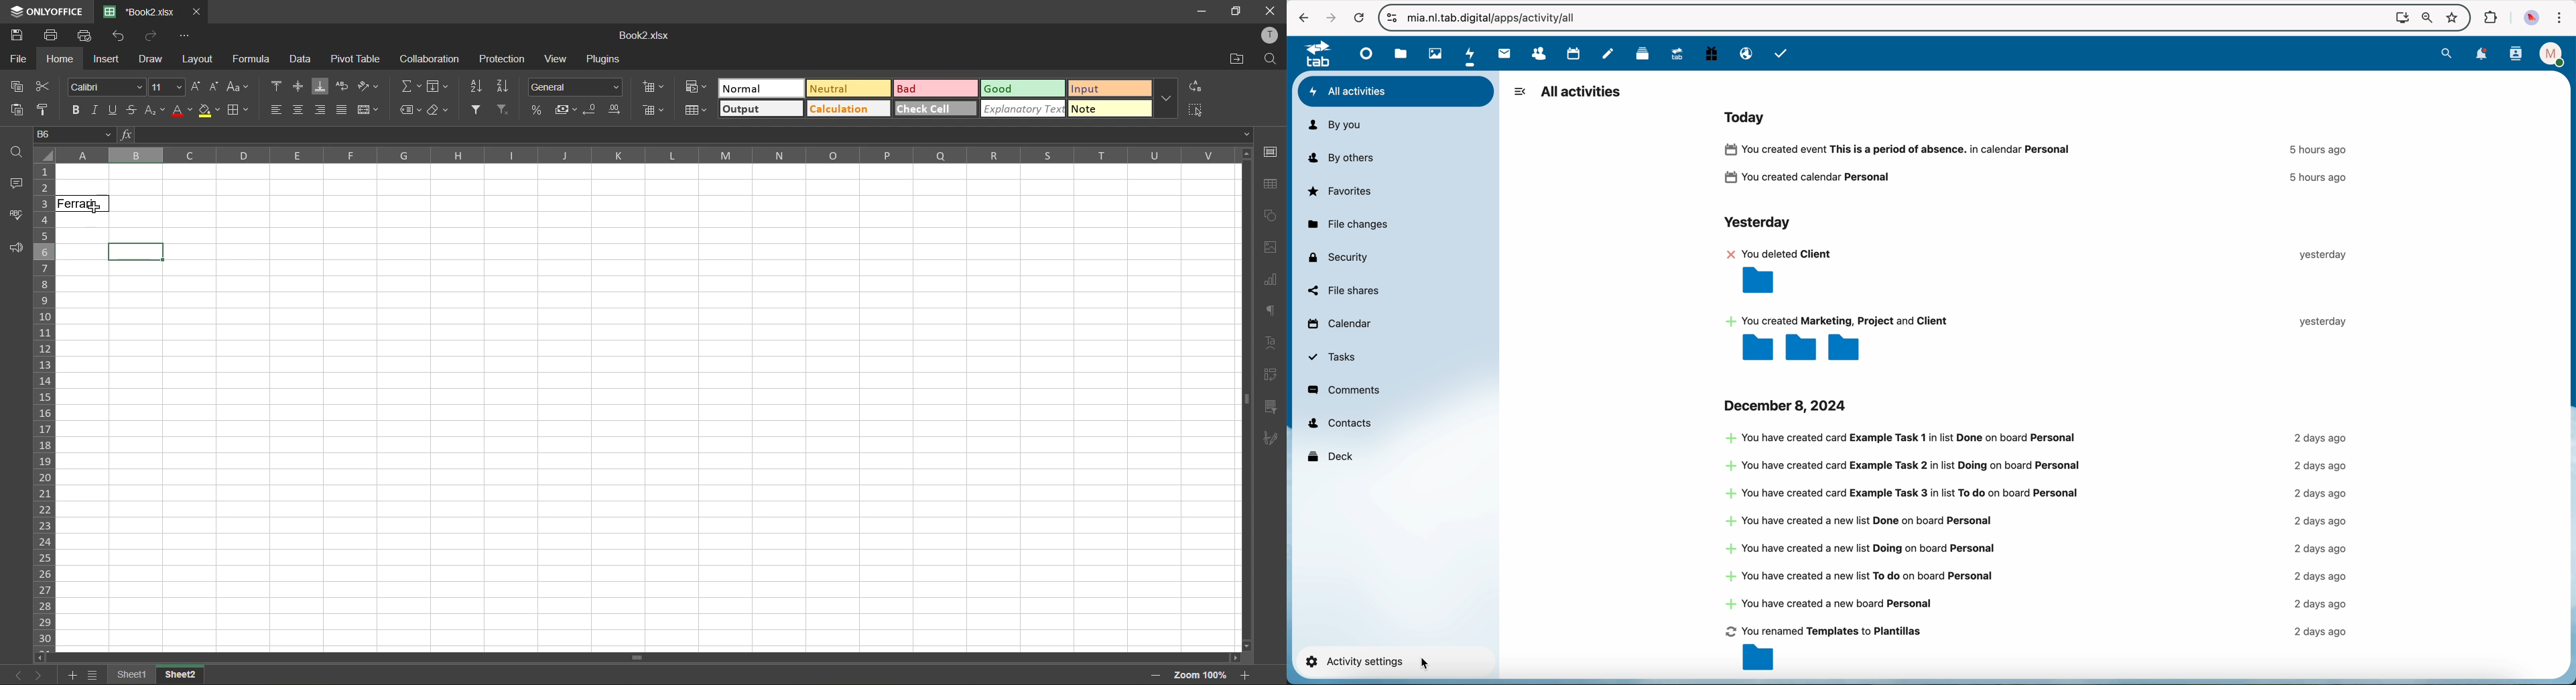 Image resolution: width=2576 pixels, height=700 pixels. What do you see at coordinates (15, 151) in the screenshot?
I see `find` at bounding box center [15, 151].